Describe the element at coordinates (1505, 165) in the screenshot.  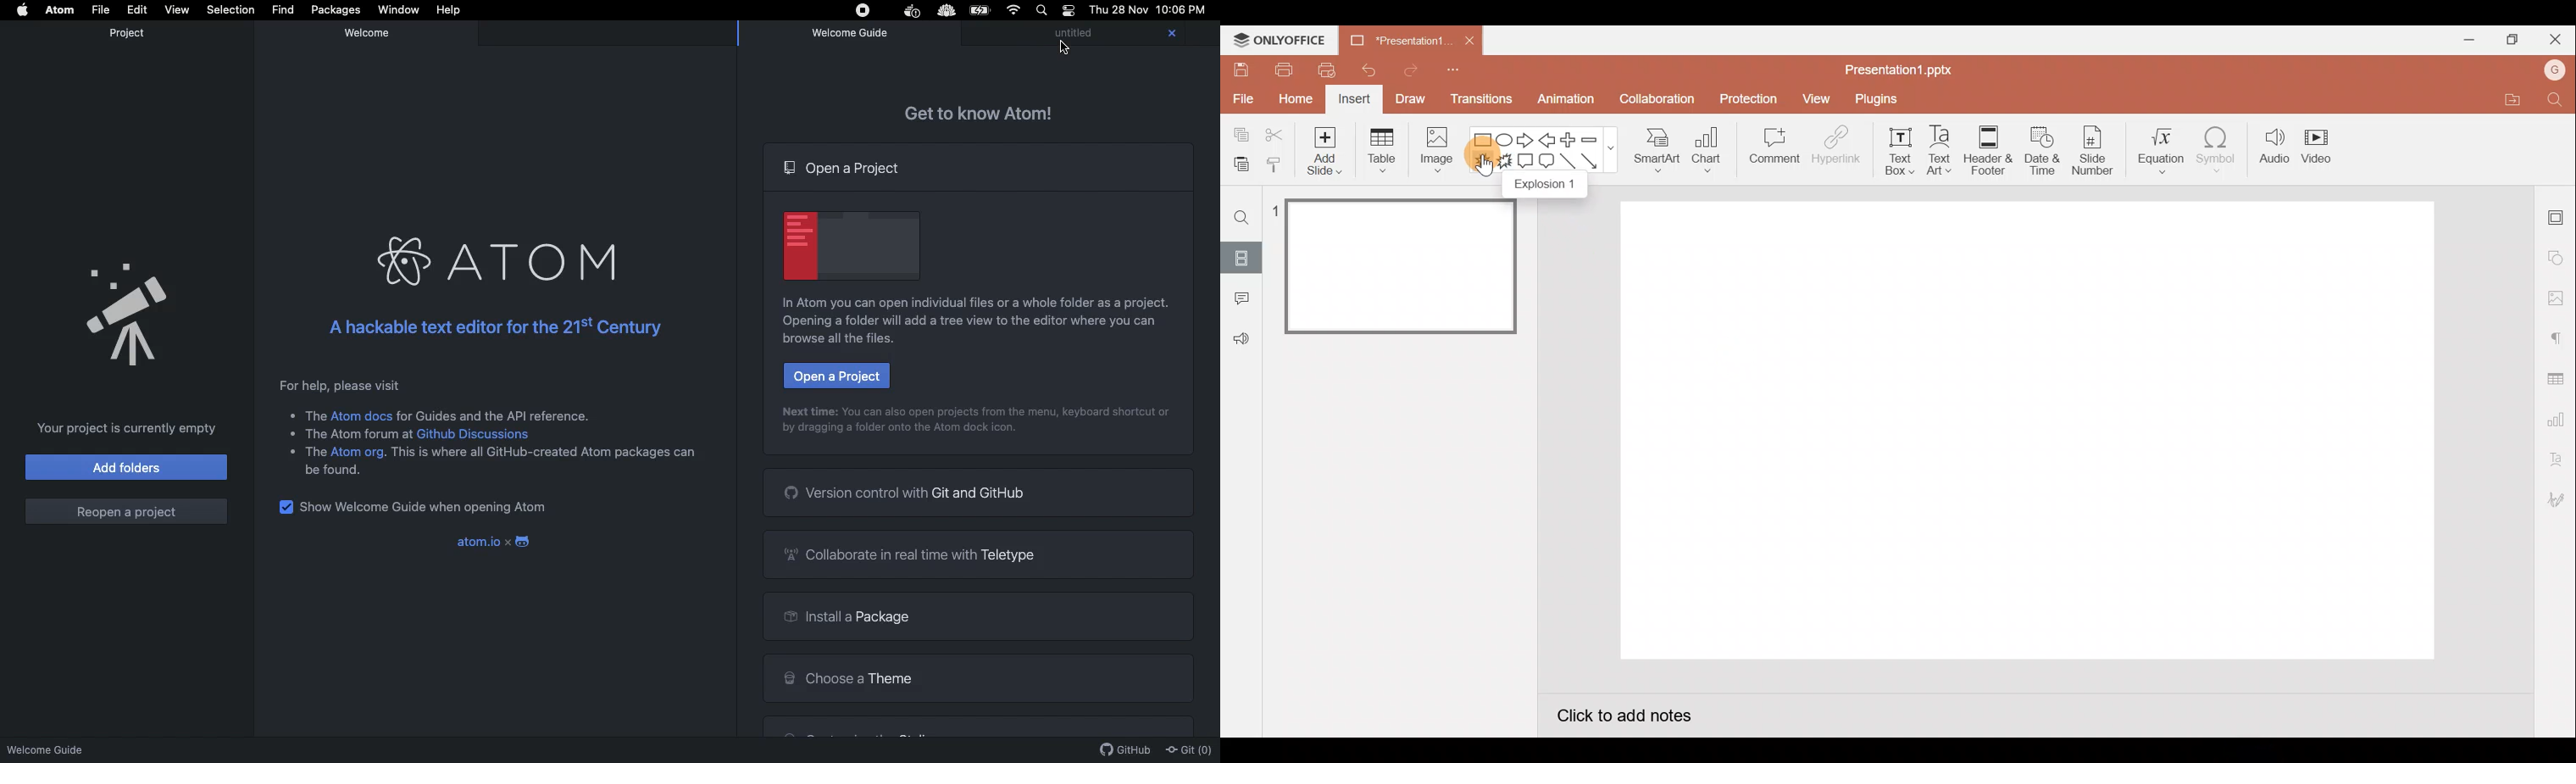
I see `Explosion 2` at that location.